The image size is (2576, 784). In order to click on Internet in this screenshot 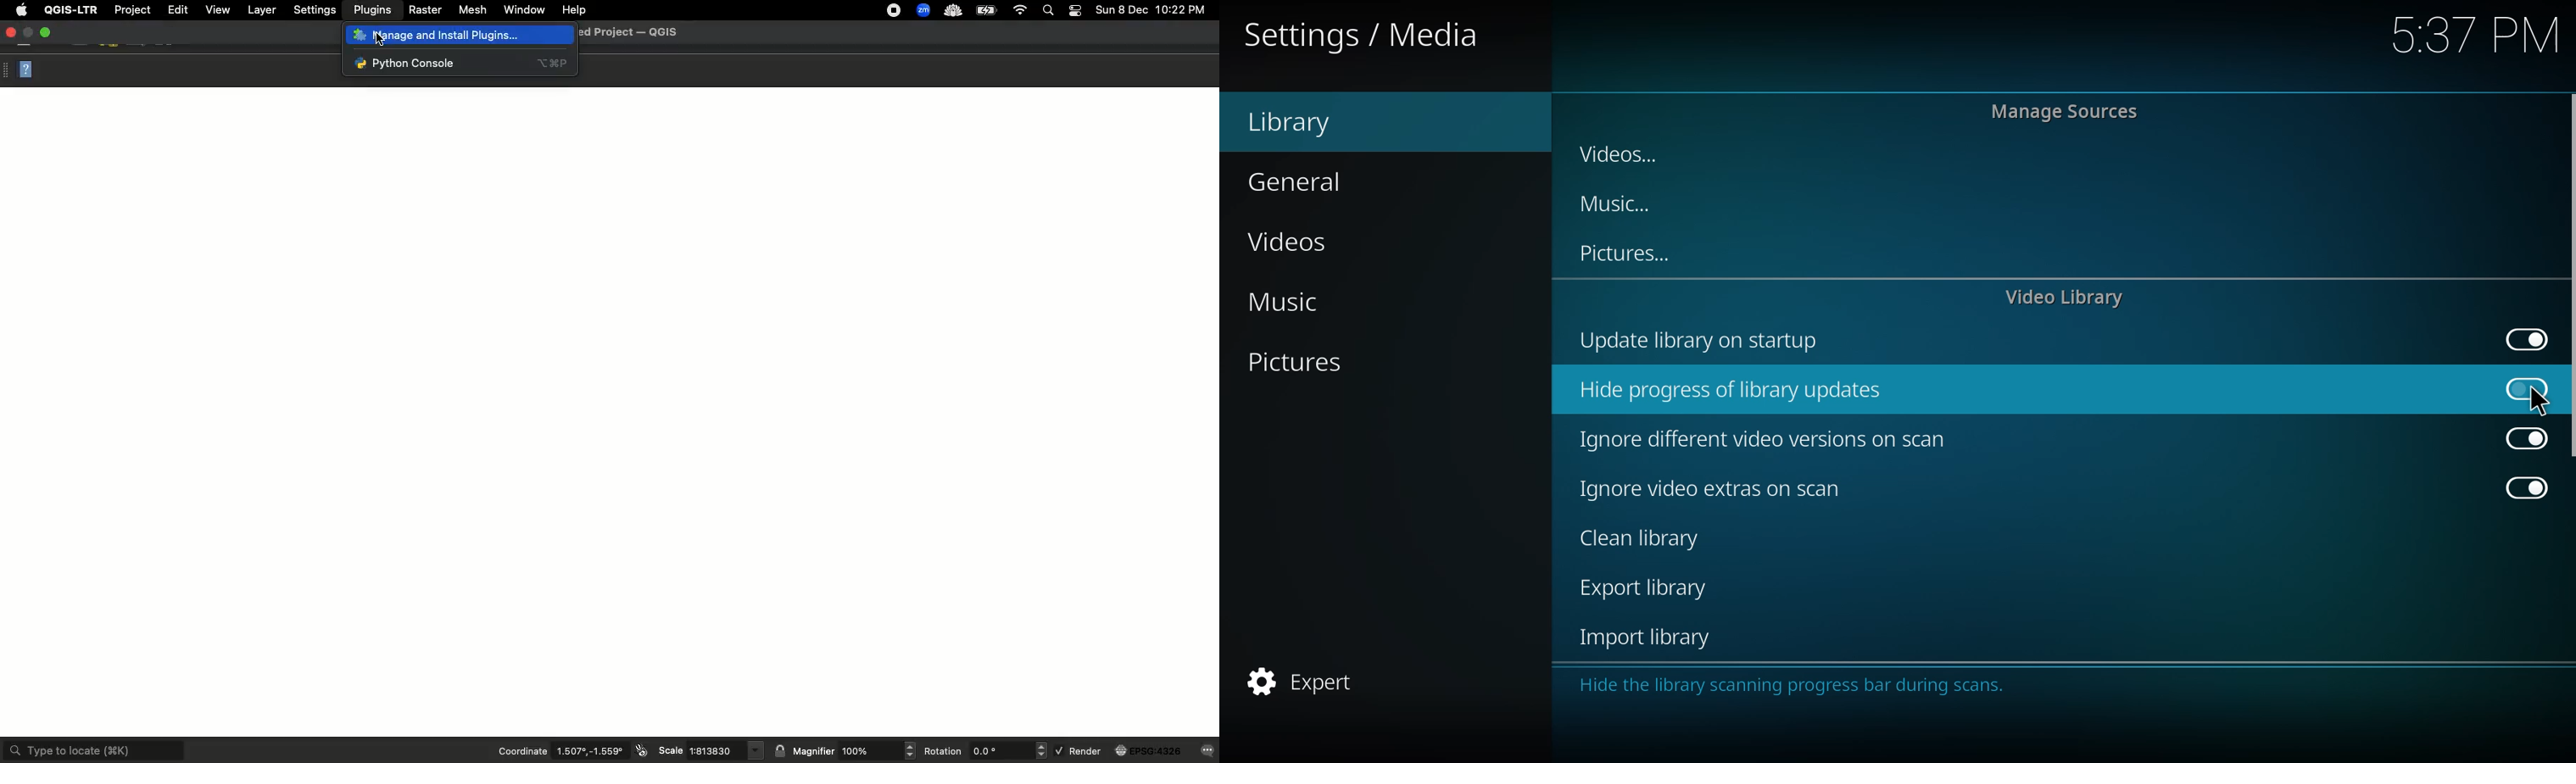, I will do `click(1019, 9)`.